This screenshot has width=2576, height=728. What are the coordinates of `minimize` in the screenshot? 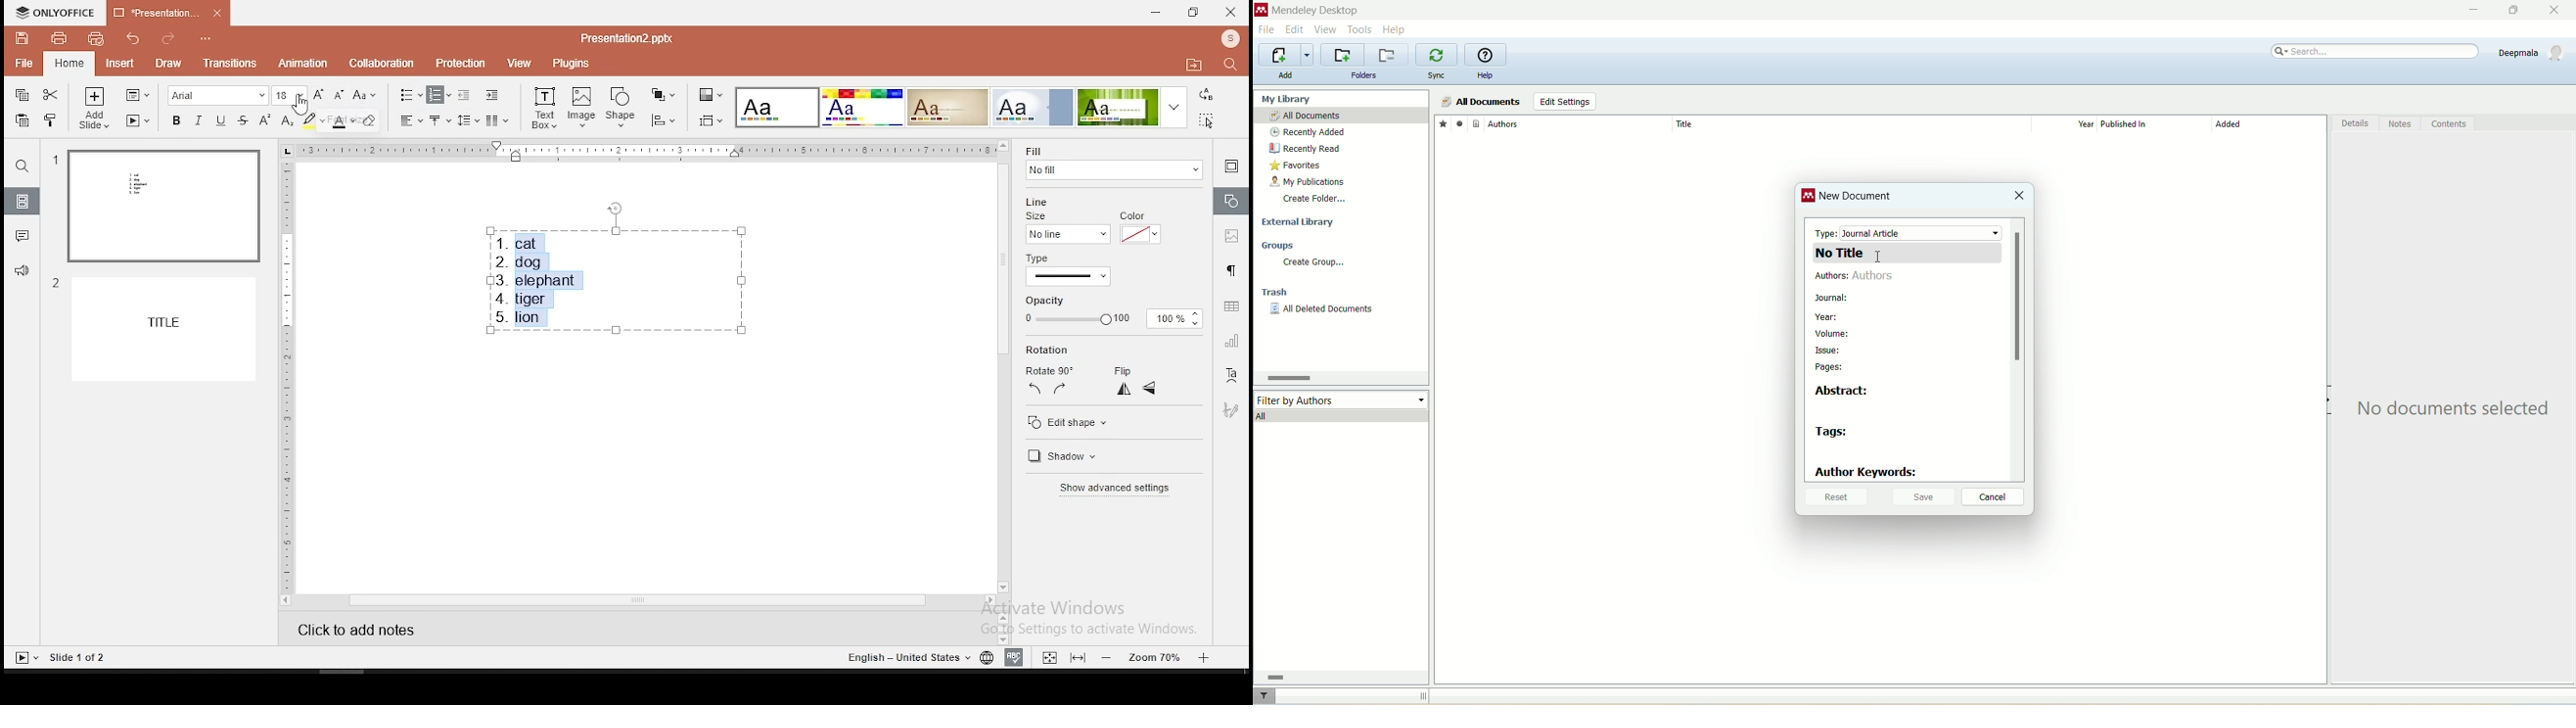 It's located at (2471, 10).